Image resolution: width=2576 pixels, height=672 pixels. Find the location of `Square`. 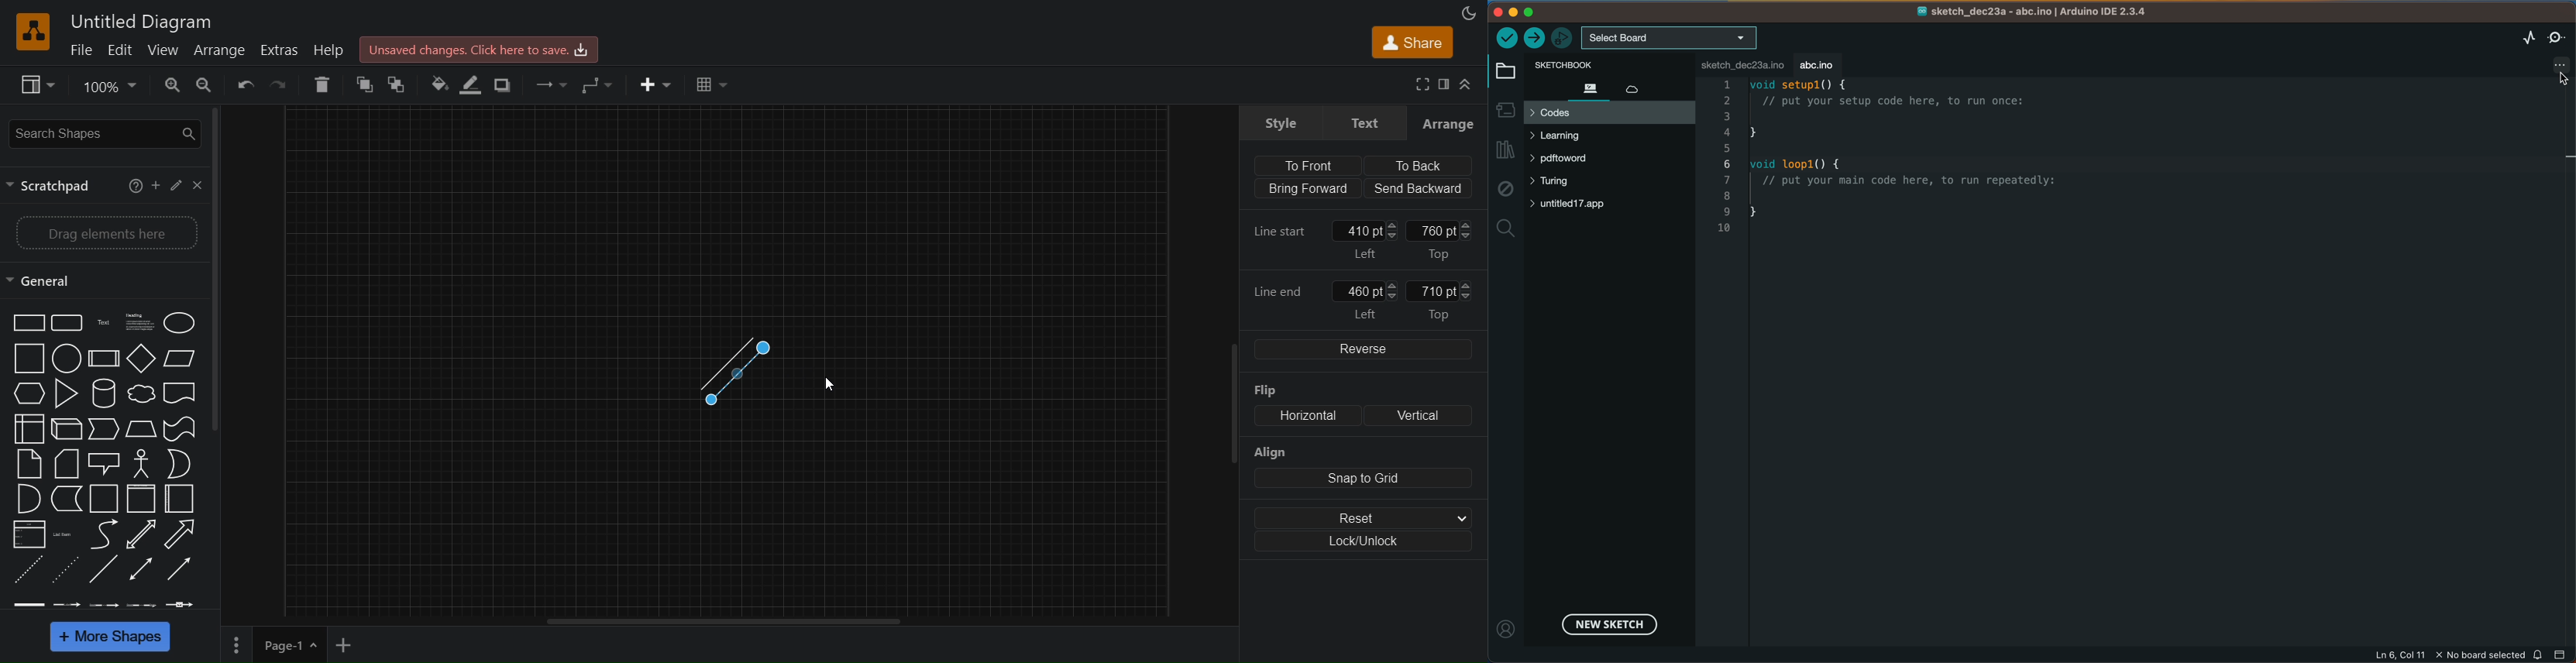

Square is located at coordinates (27, 358).